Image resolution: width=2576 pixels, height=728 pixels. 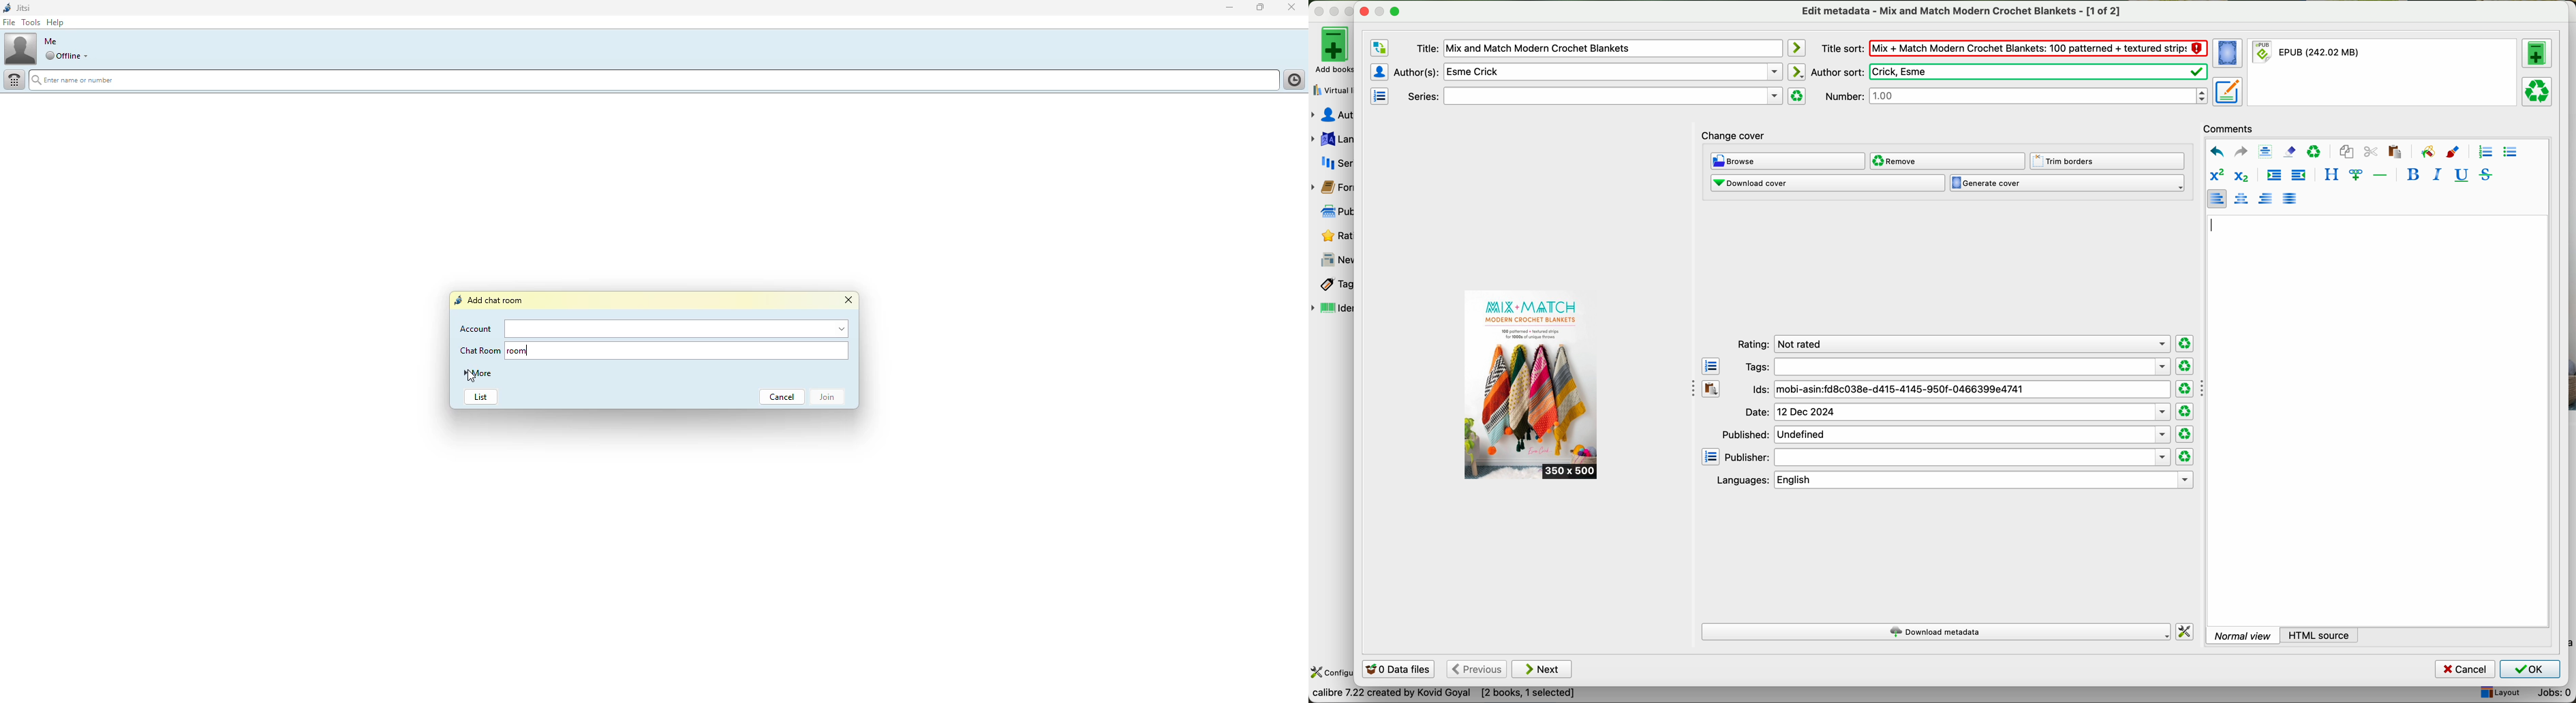 I want to click on virtual library, so click(x=1331, y=87).